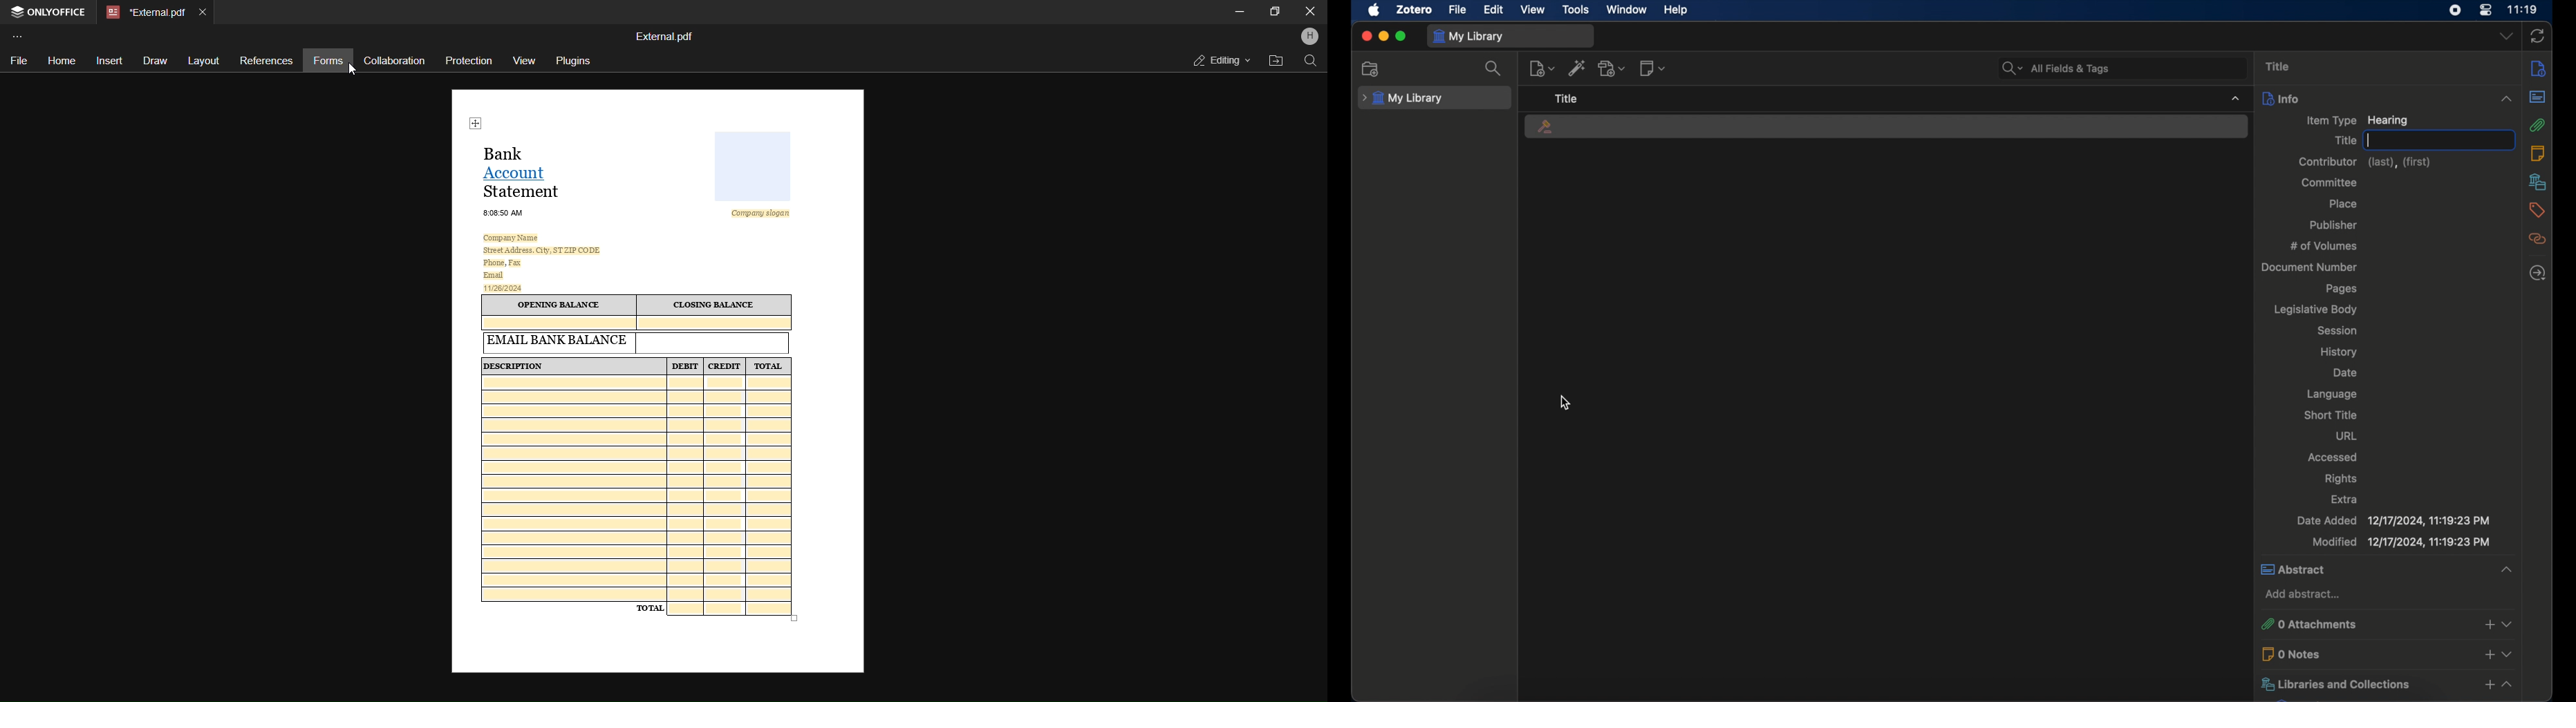 This screenshot has width=2576, height=728. What do you see at coordinates (570, 60) in the screenshot?
I see `plugins` at bounding box center [570, 60].